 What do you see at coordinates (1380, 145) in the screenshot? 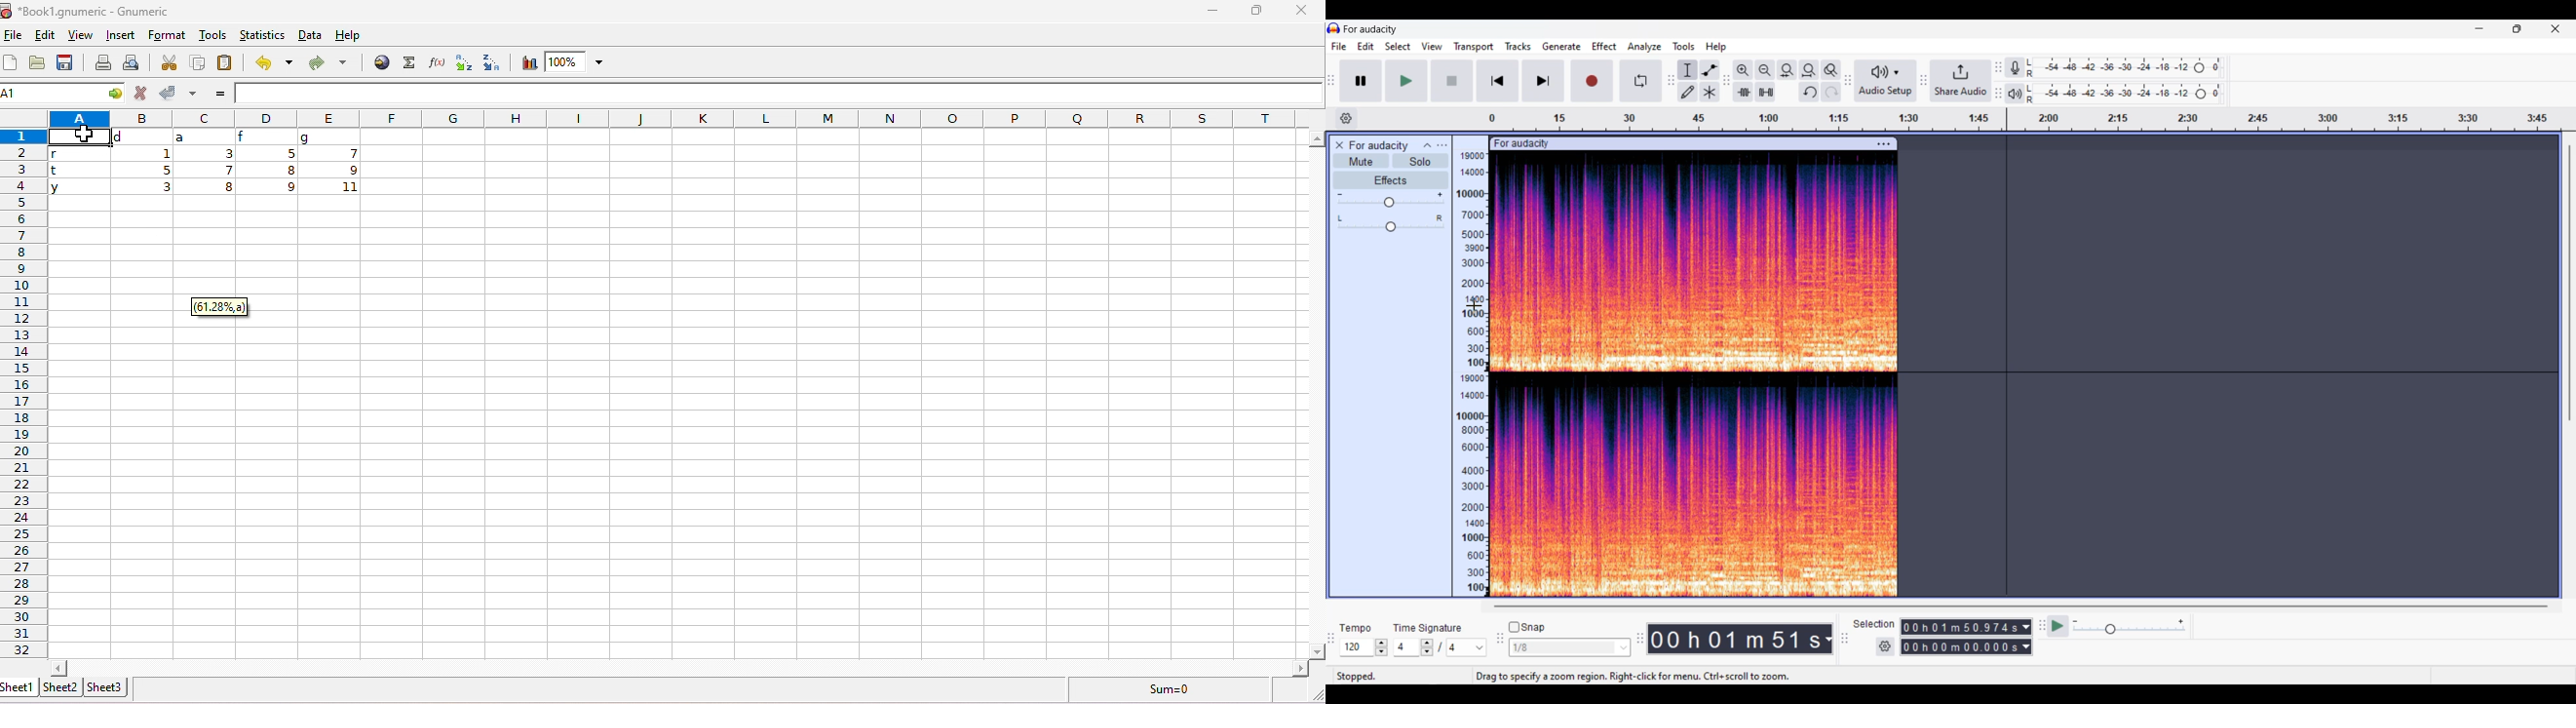
I see `for audacity` at bounding box center [1380, 145].